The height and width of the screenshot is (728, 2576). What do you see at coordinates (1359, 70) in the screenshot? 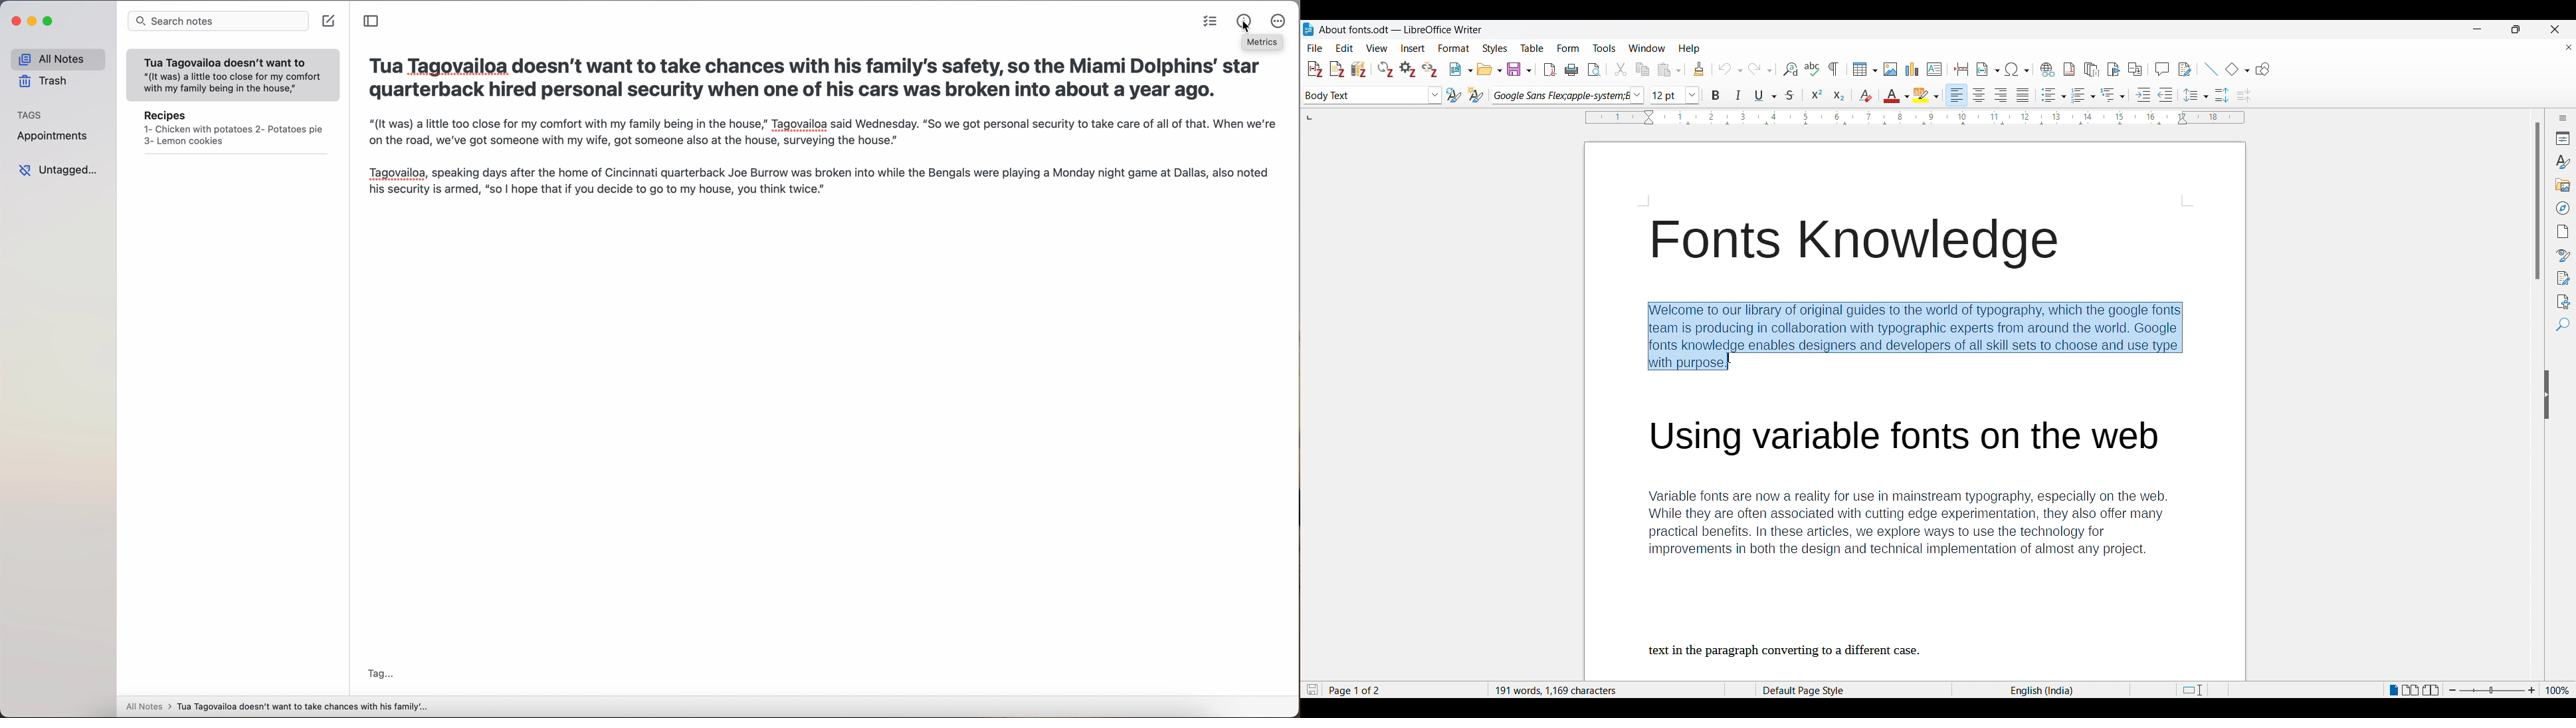
I see `Add/Edit bibliography` at bounding box center [1359, 70].